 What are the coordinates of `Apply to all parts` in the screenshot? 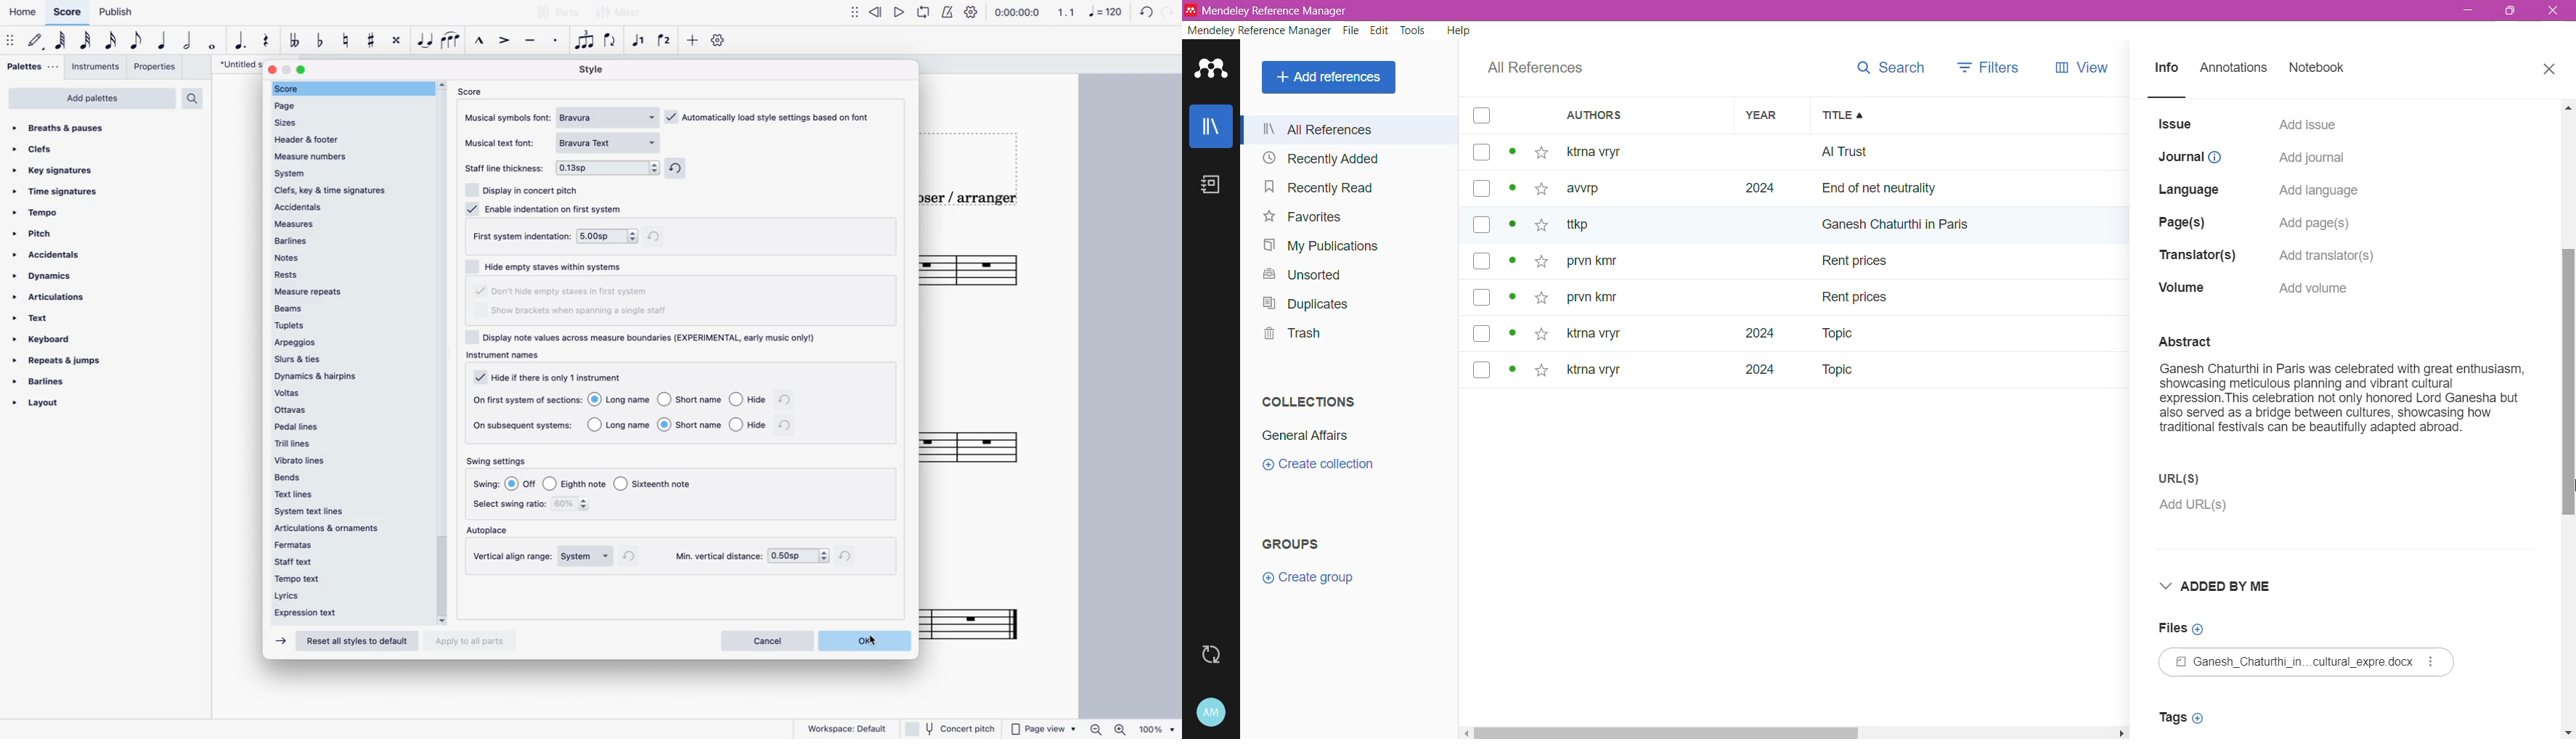 It's located at (471, 640).